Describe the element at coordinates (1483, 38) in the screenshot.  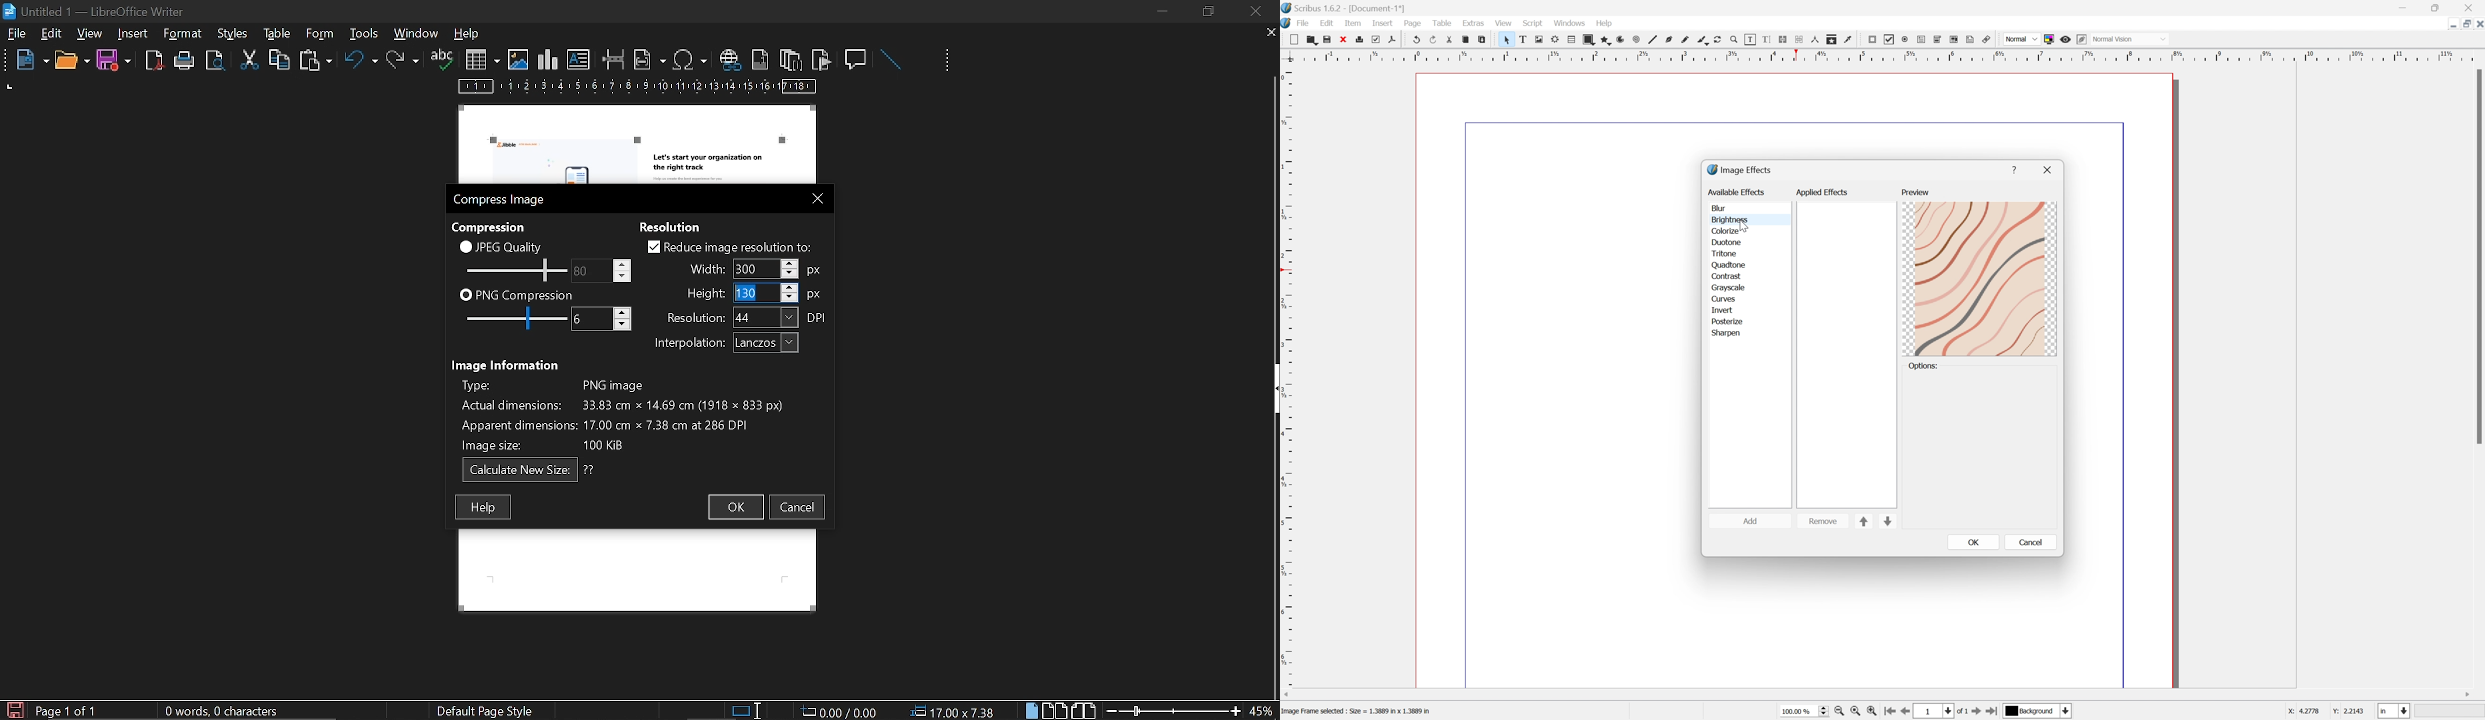
I see `Paste` at that location.